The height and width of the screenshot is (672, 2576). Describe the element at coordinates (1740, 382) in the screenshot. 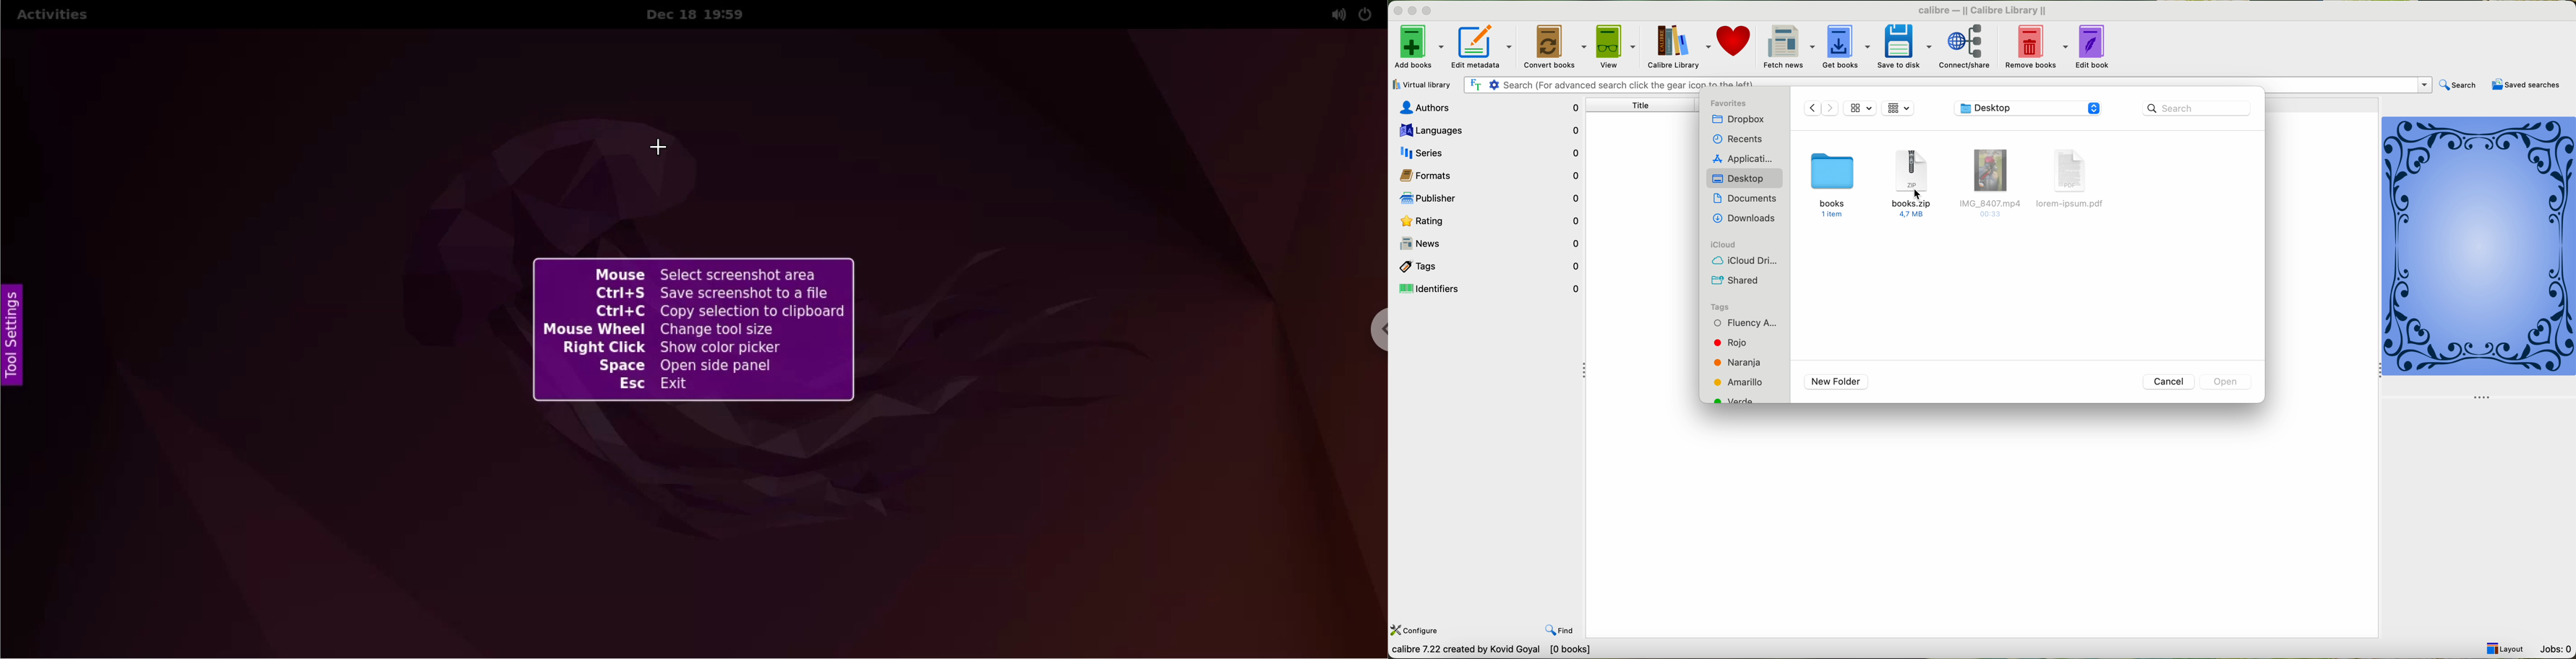

I see `yellow tag` at that location.